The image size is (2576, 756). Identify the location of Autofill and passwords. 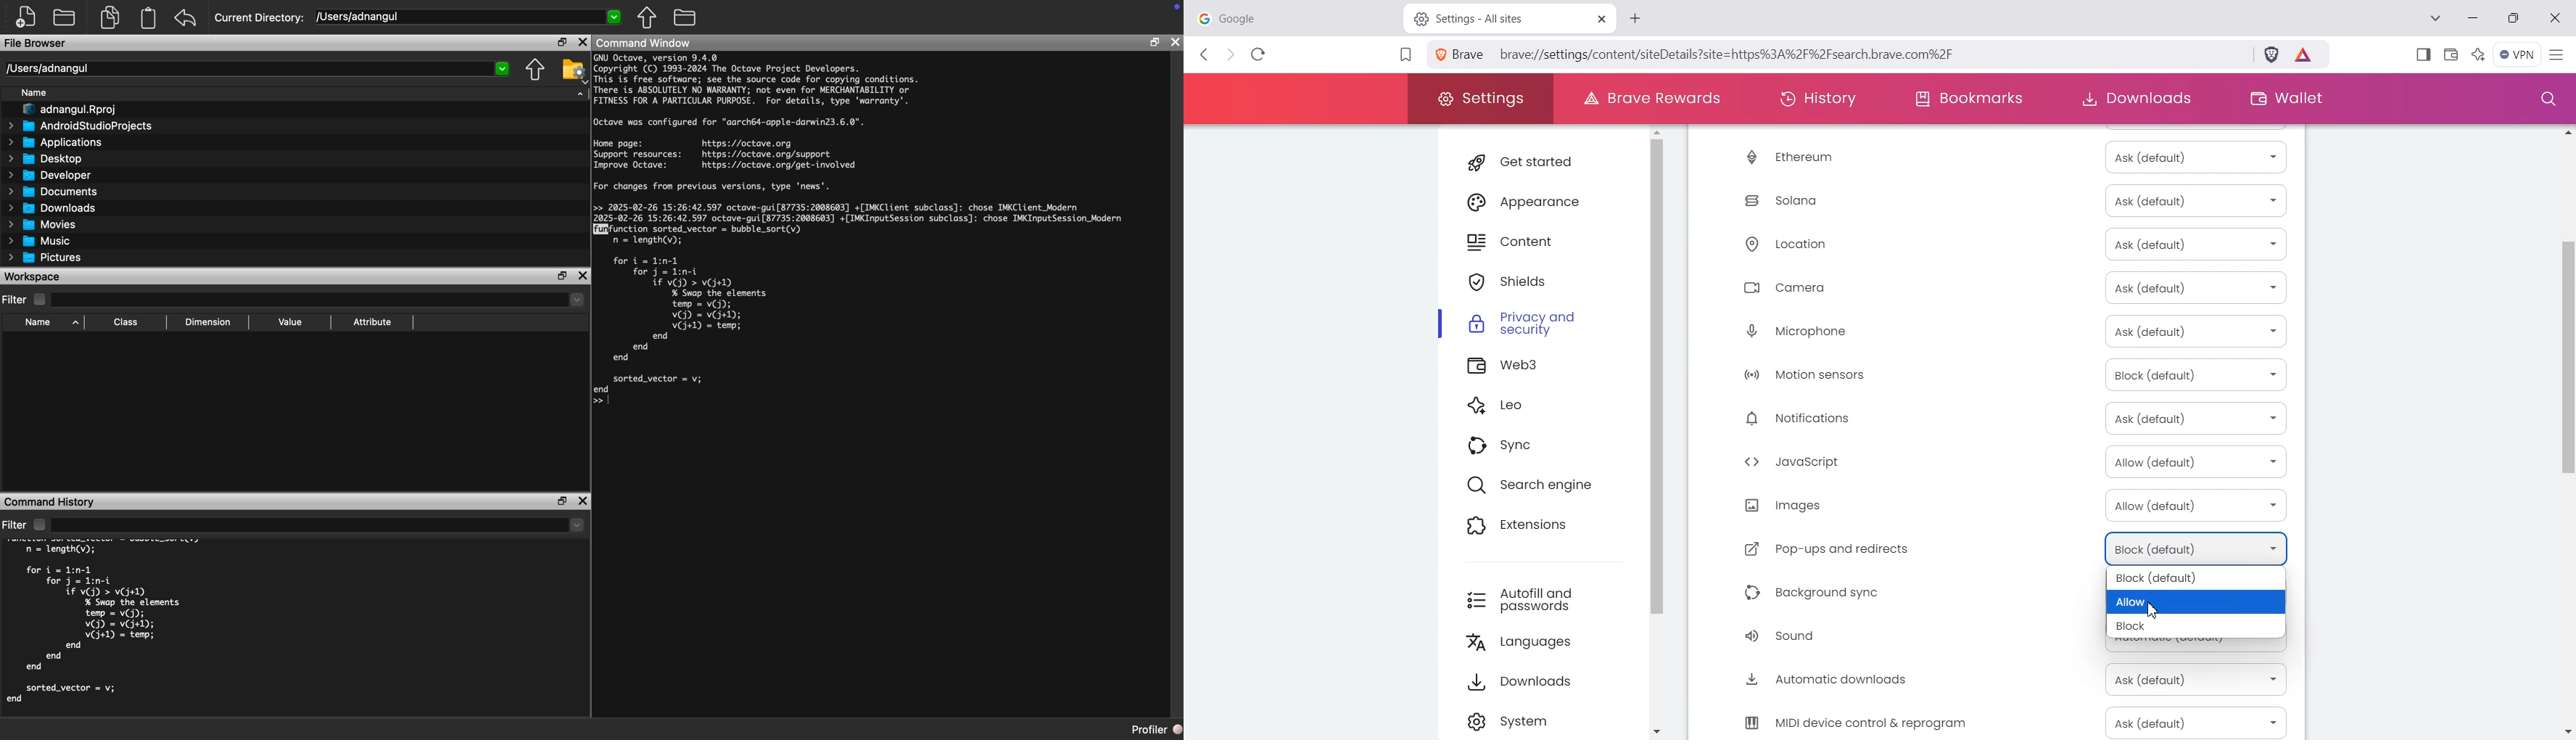
(1546, 600).